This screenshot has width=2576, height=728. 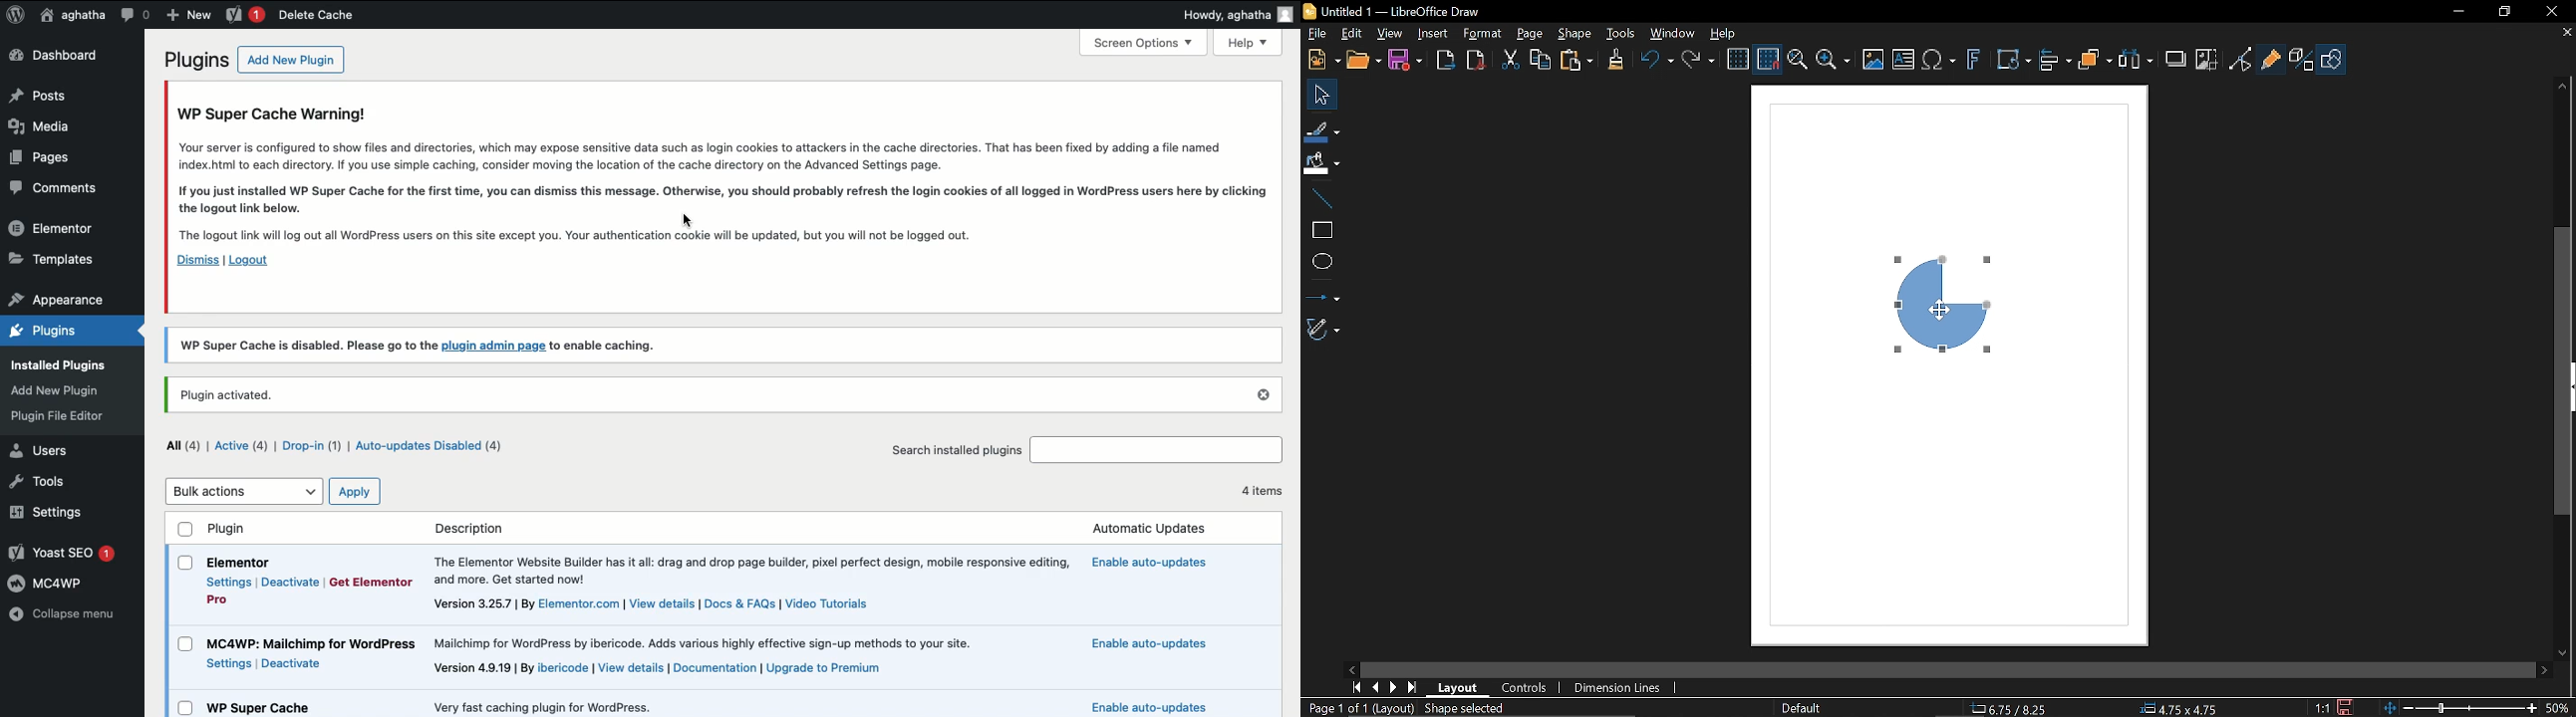 I want to click on 4.75x4.75(Object Size), so click(x=2182, y=707).